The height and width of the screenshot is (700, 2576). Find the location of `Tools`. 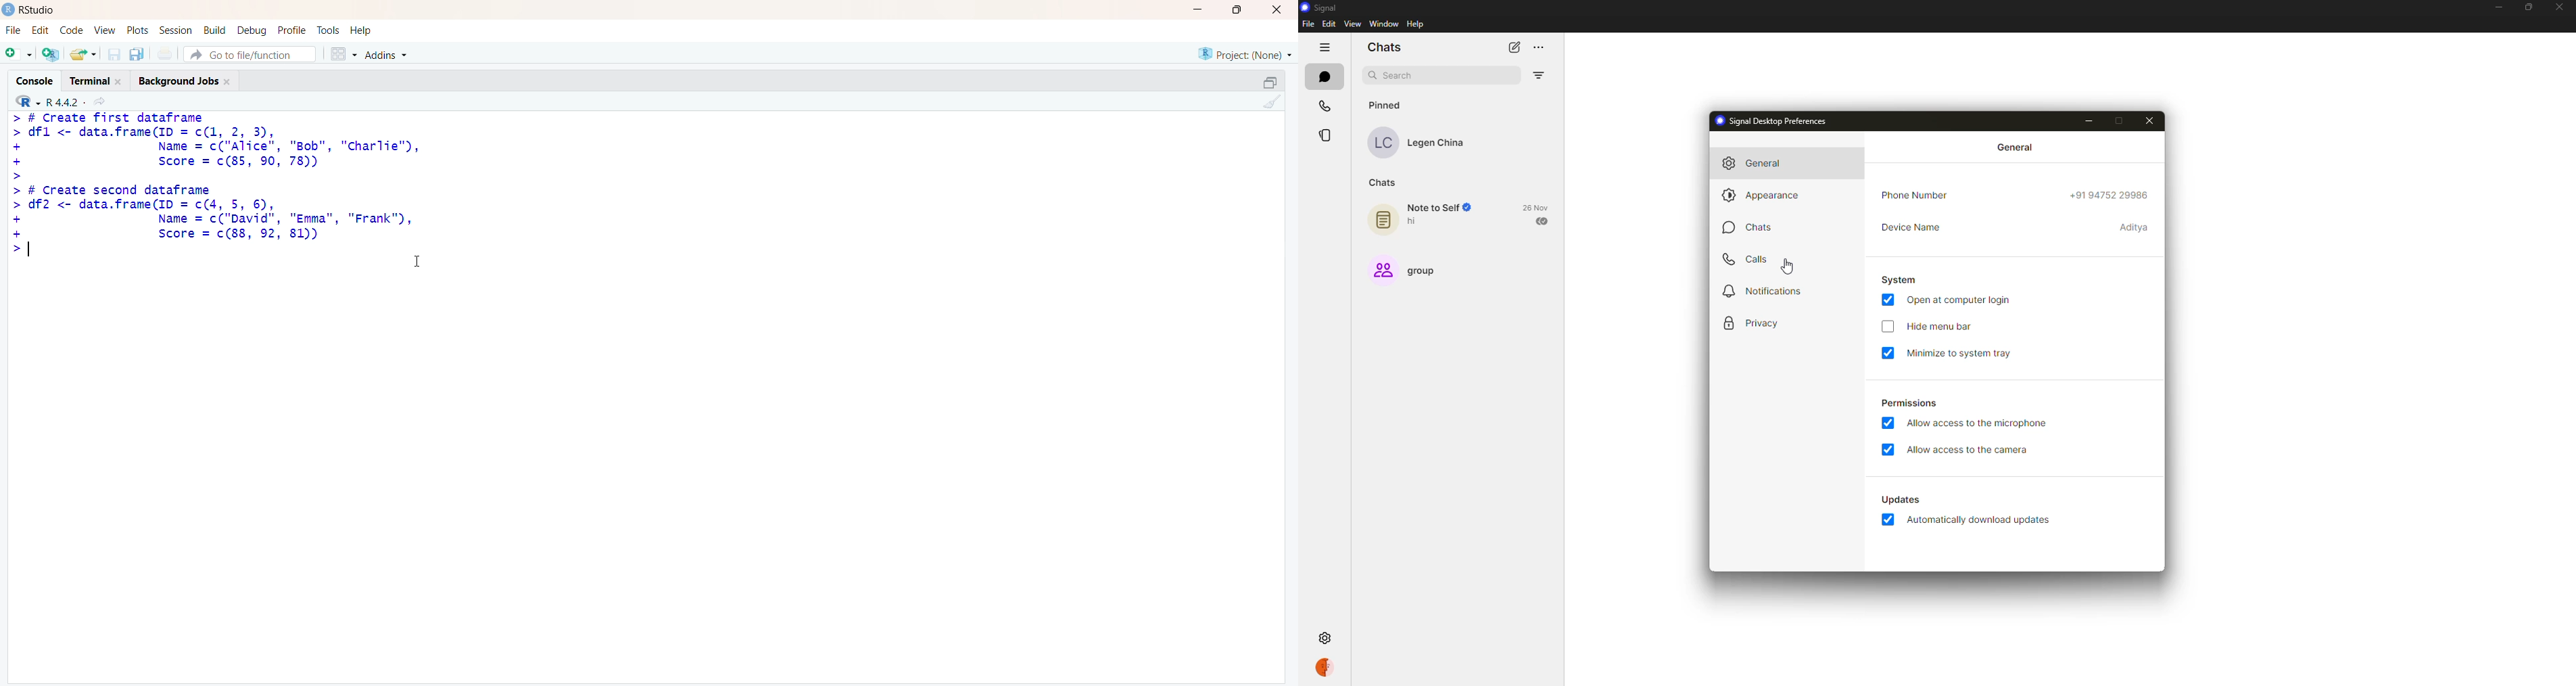

Tools is located at coordinates (328, 30).